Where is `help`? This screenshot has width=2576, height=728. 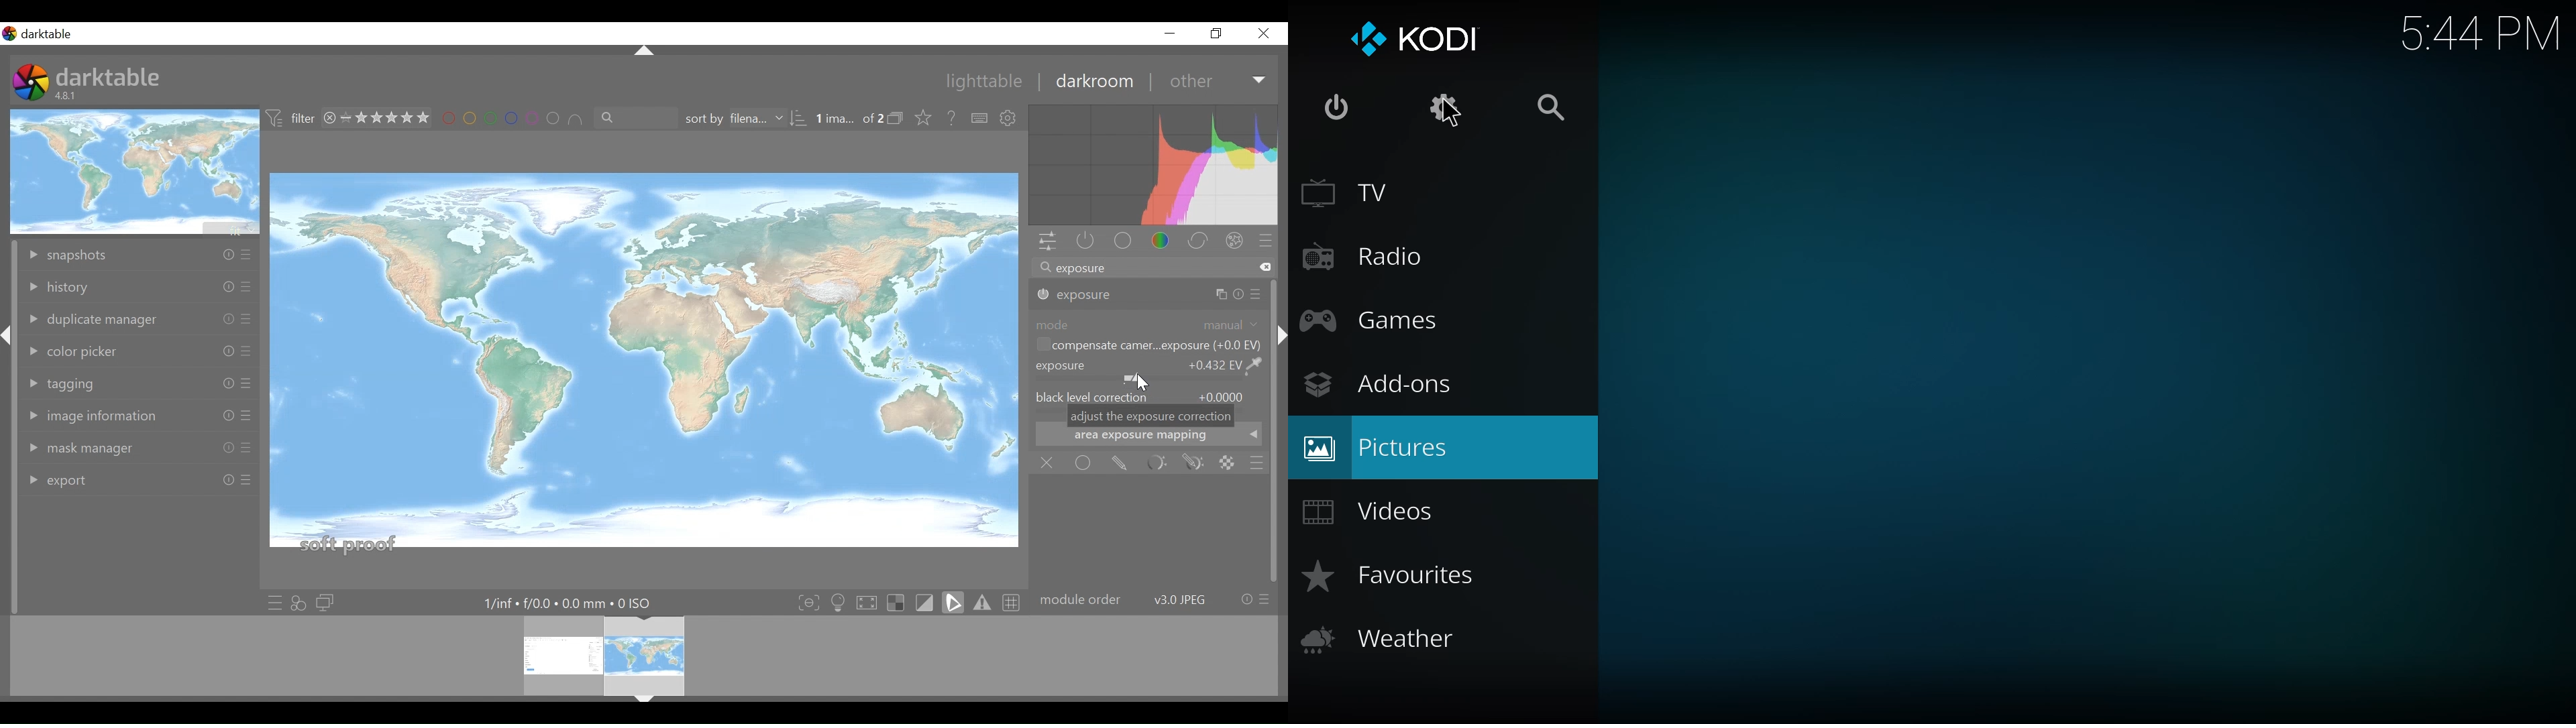 help is located at coordinates (953, 119).